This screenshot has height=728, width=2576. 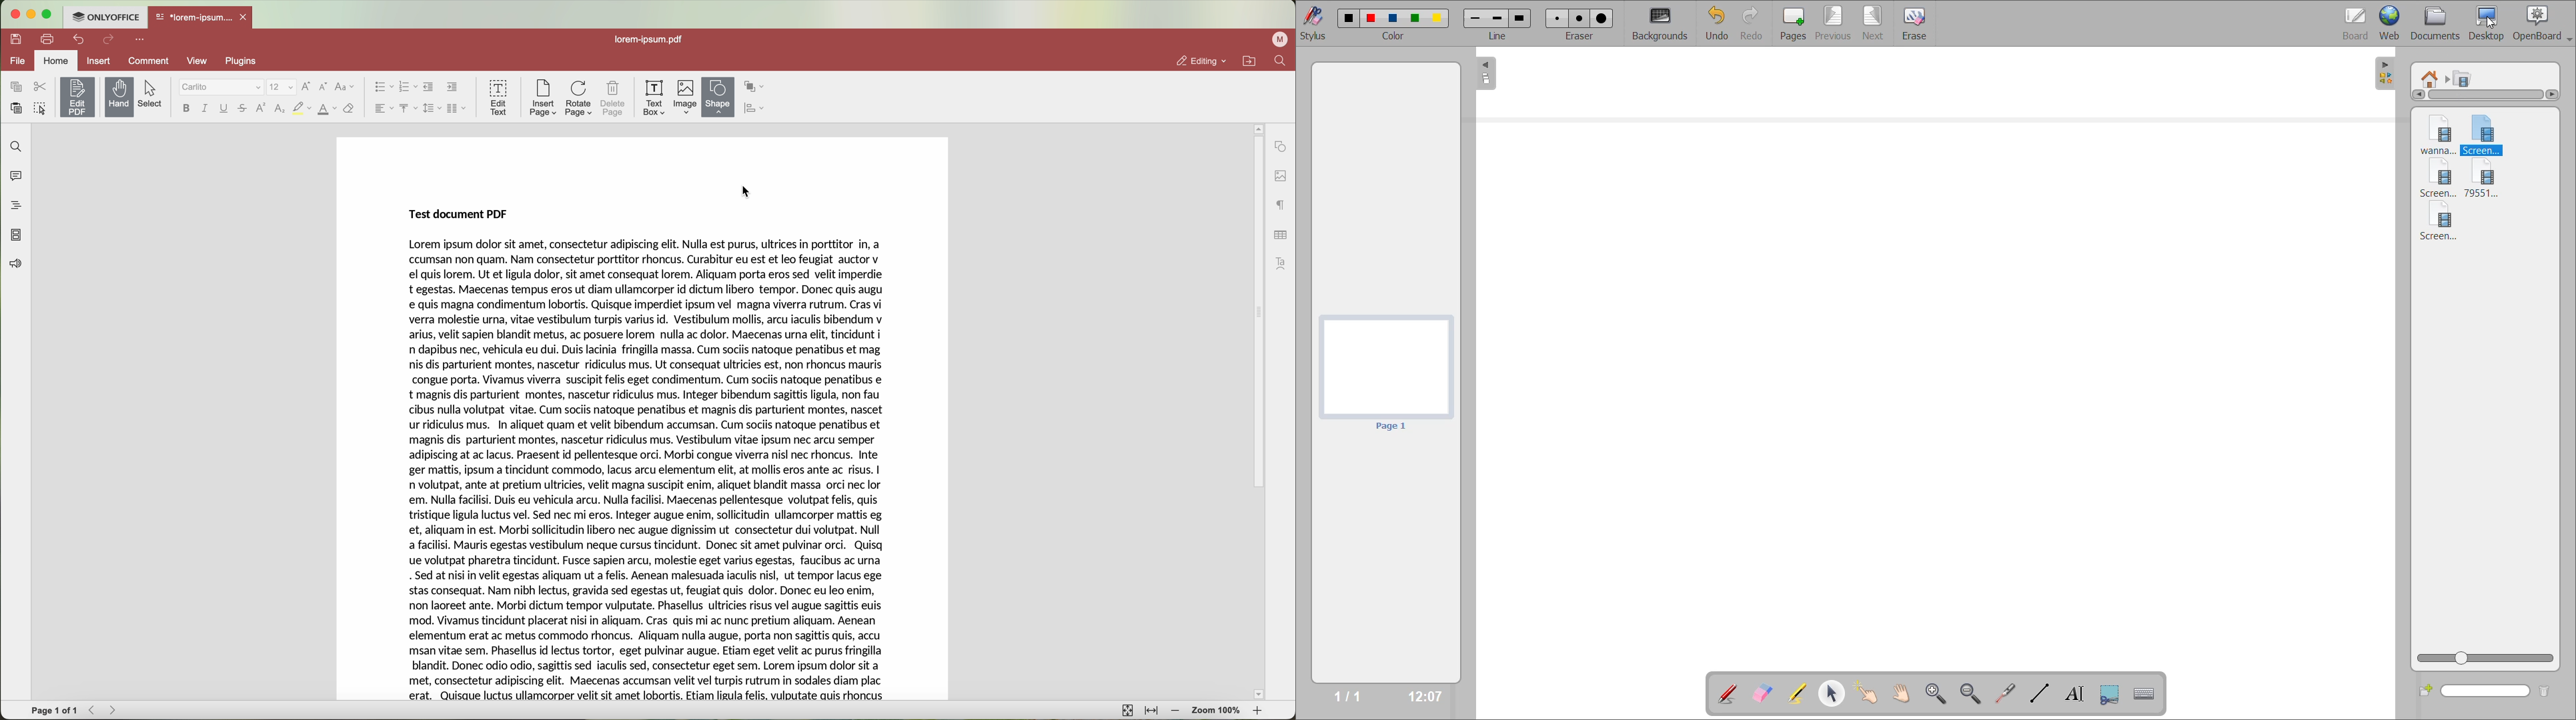 What do you see at coordinates (224, 108) in the screenshot?
I see `underline` at bounding box center [224, 108].